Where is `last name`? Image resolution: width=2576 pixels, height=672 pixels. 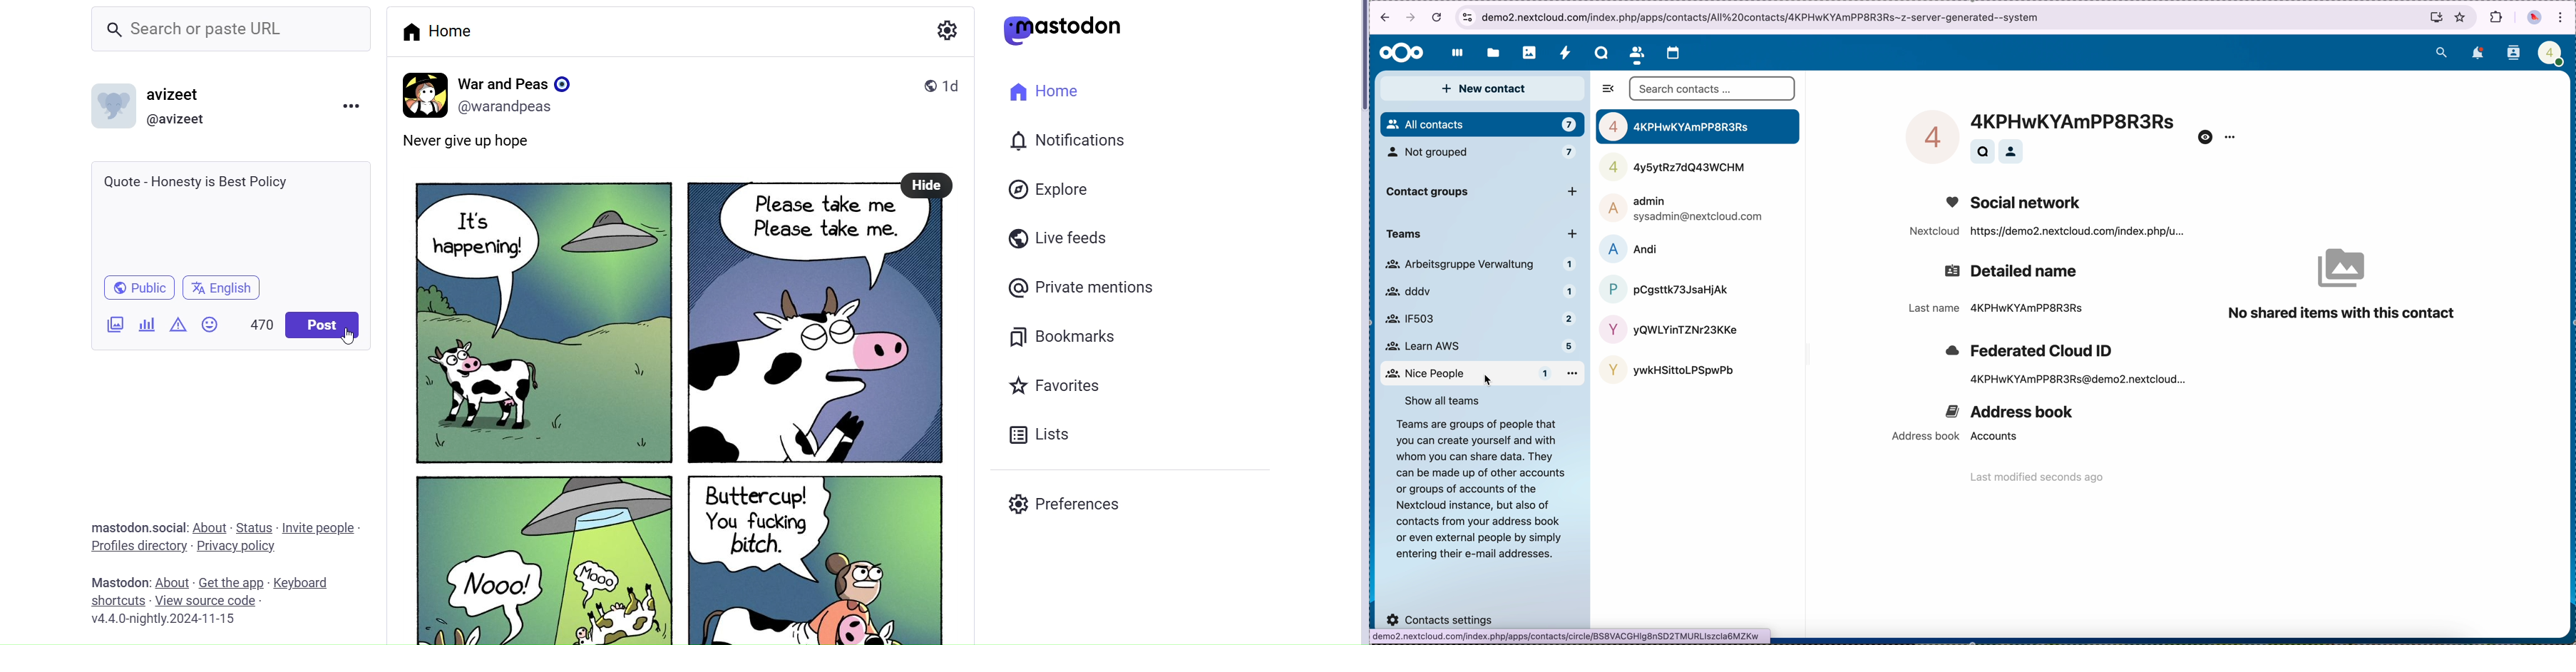
last name is located at coordinates (1995, 309).